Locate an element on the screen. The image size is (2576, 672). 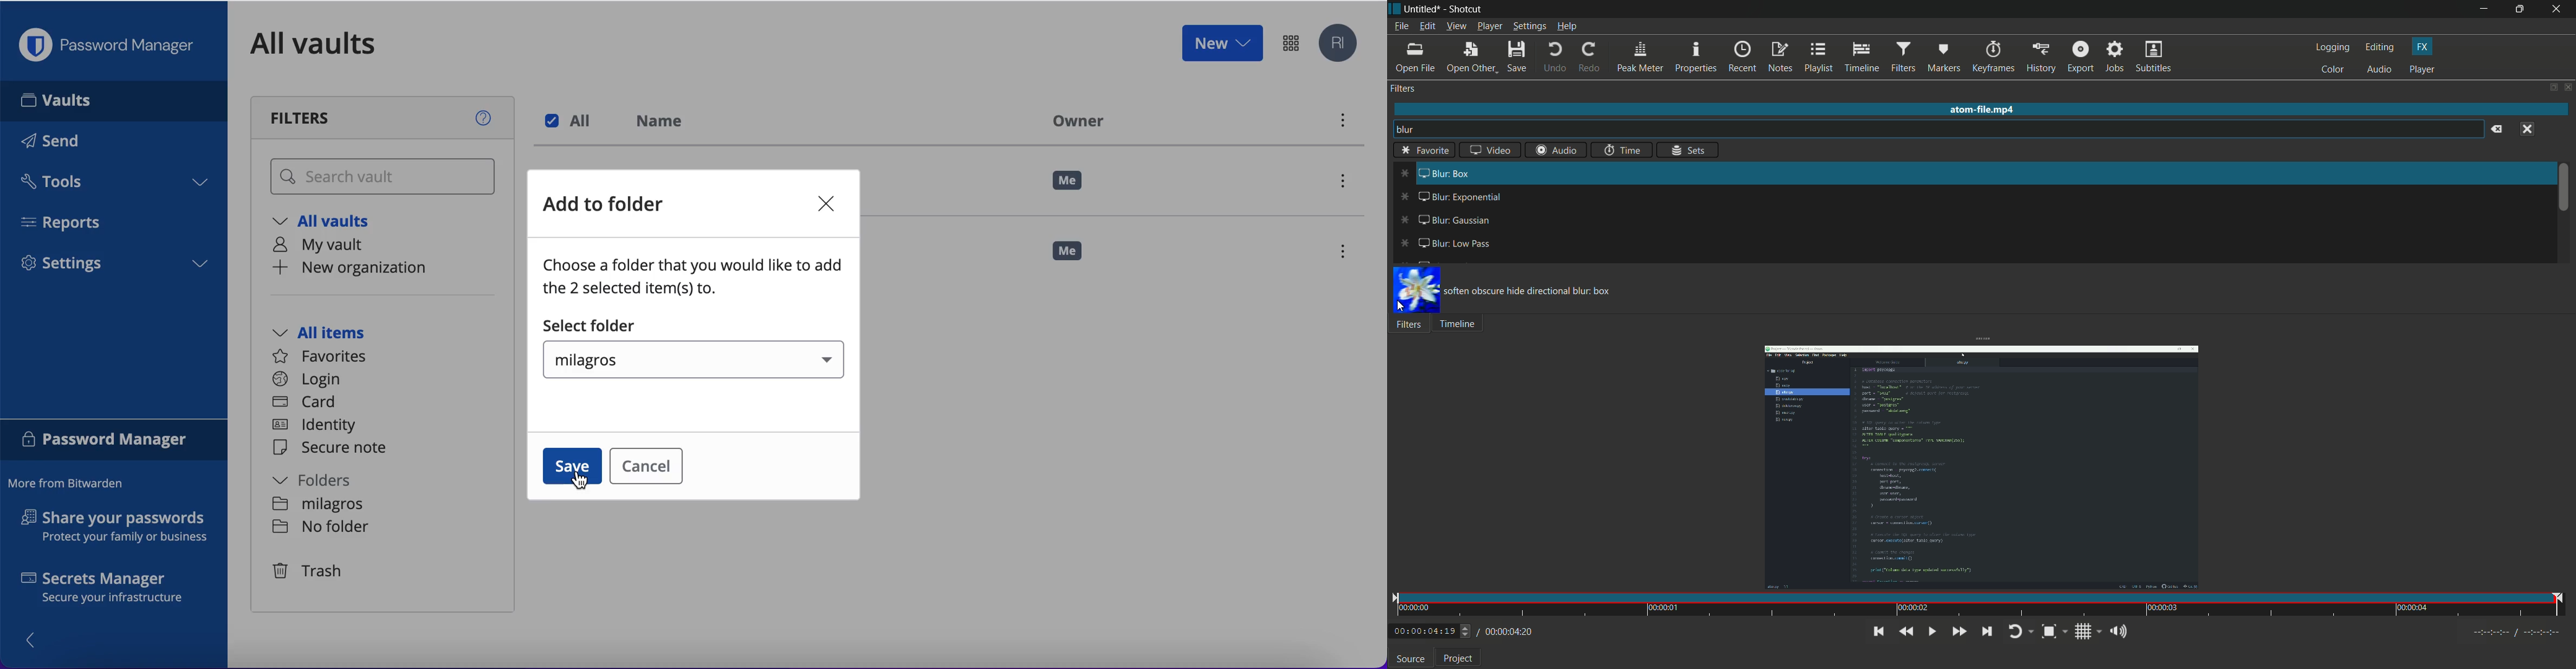
editing is located at coordinates (2382, 47).